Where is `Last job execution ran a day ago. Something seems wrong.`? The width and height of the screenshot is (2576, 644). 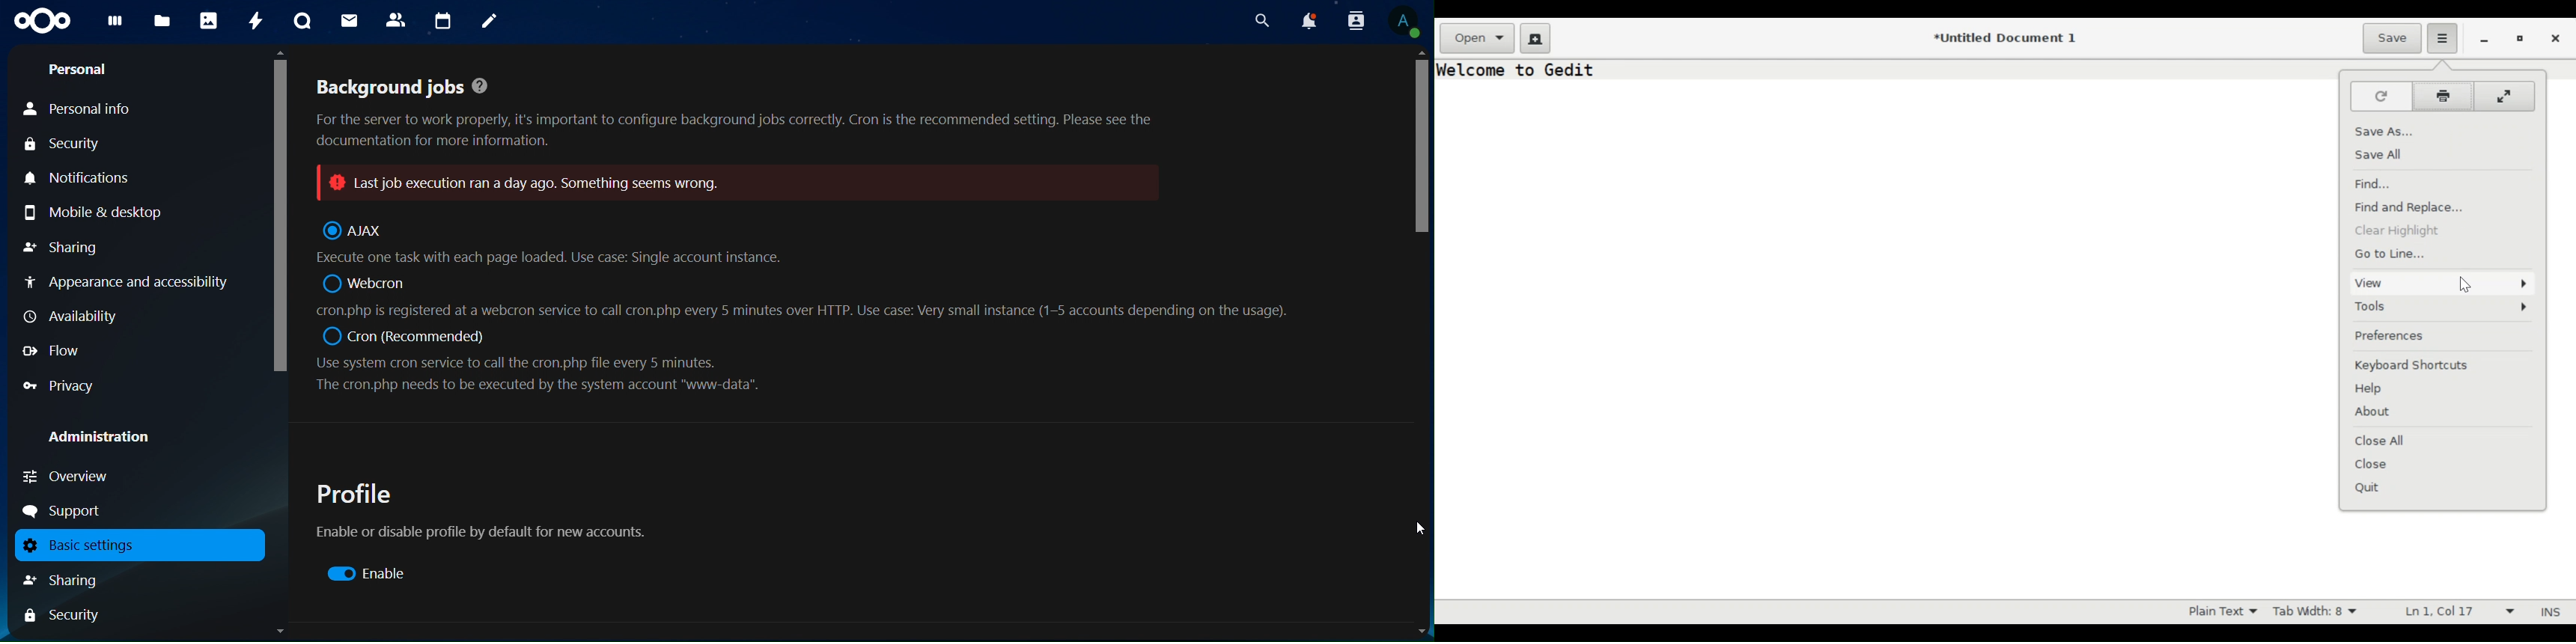 Last job execution ran a day ago. Something seems wrong. is located at coordinates (746, 182).